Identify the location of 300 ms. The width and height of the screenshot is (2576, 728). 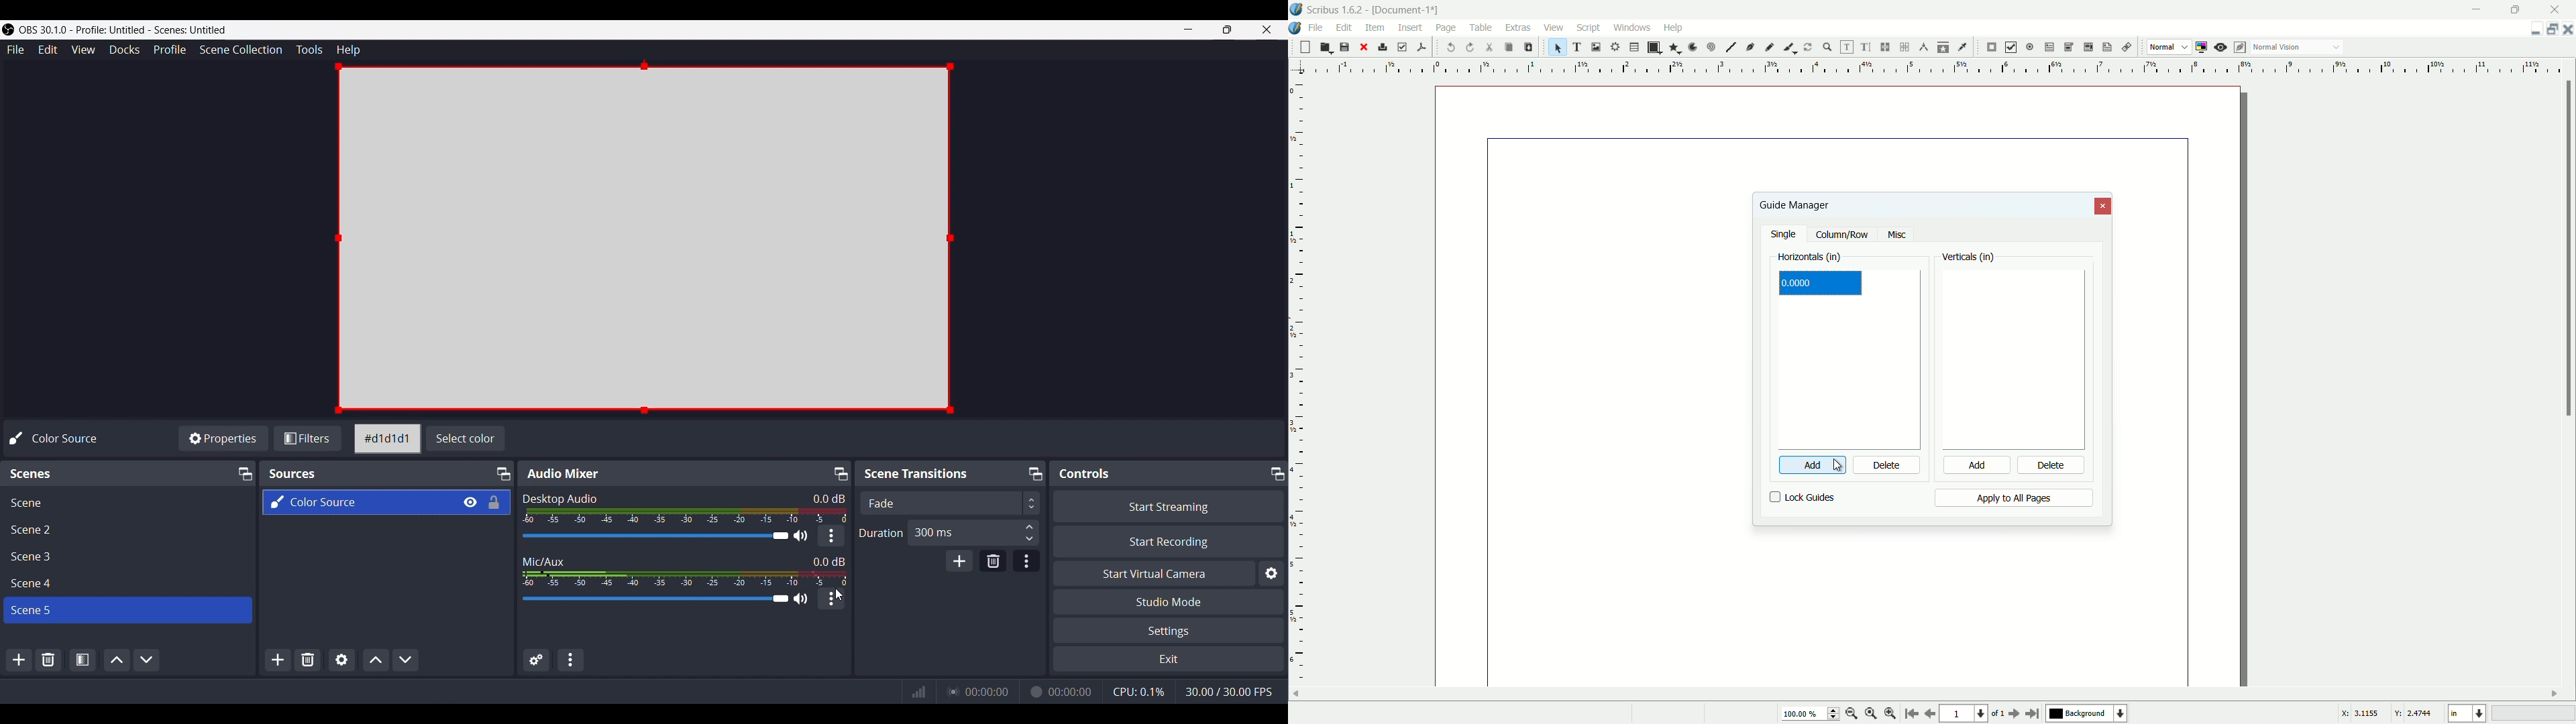
(975, 532).